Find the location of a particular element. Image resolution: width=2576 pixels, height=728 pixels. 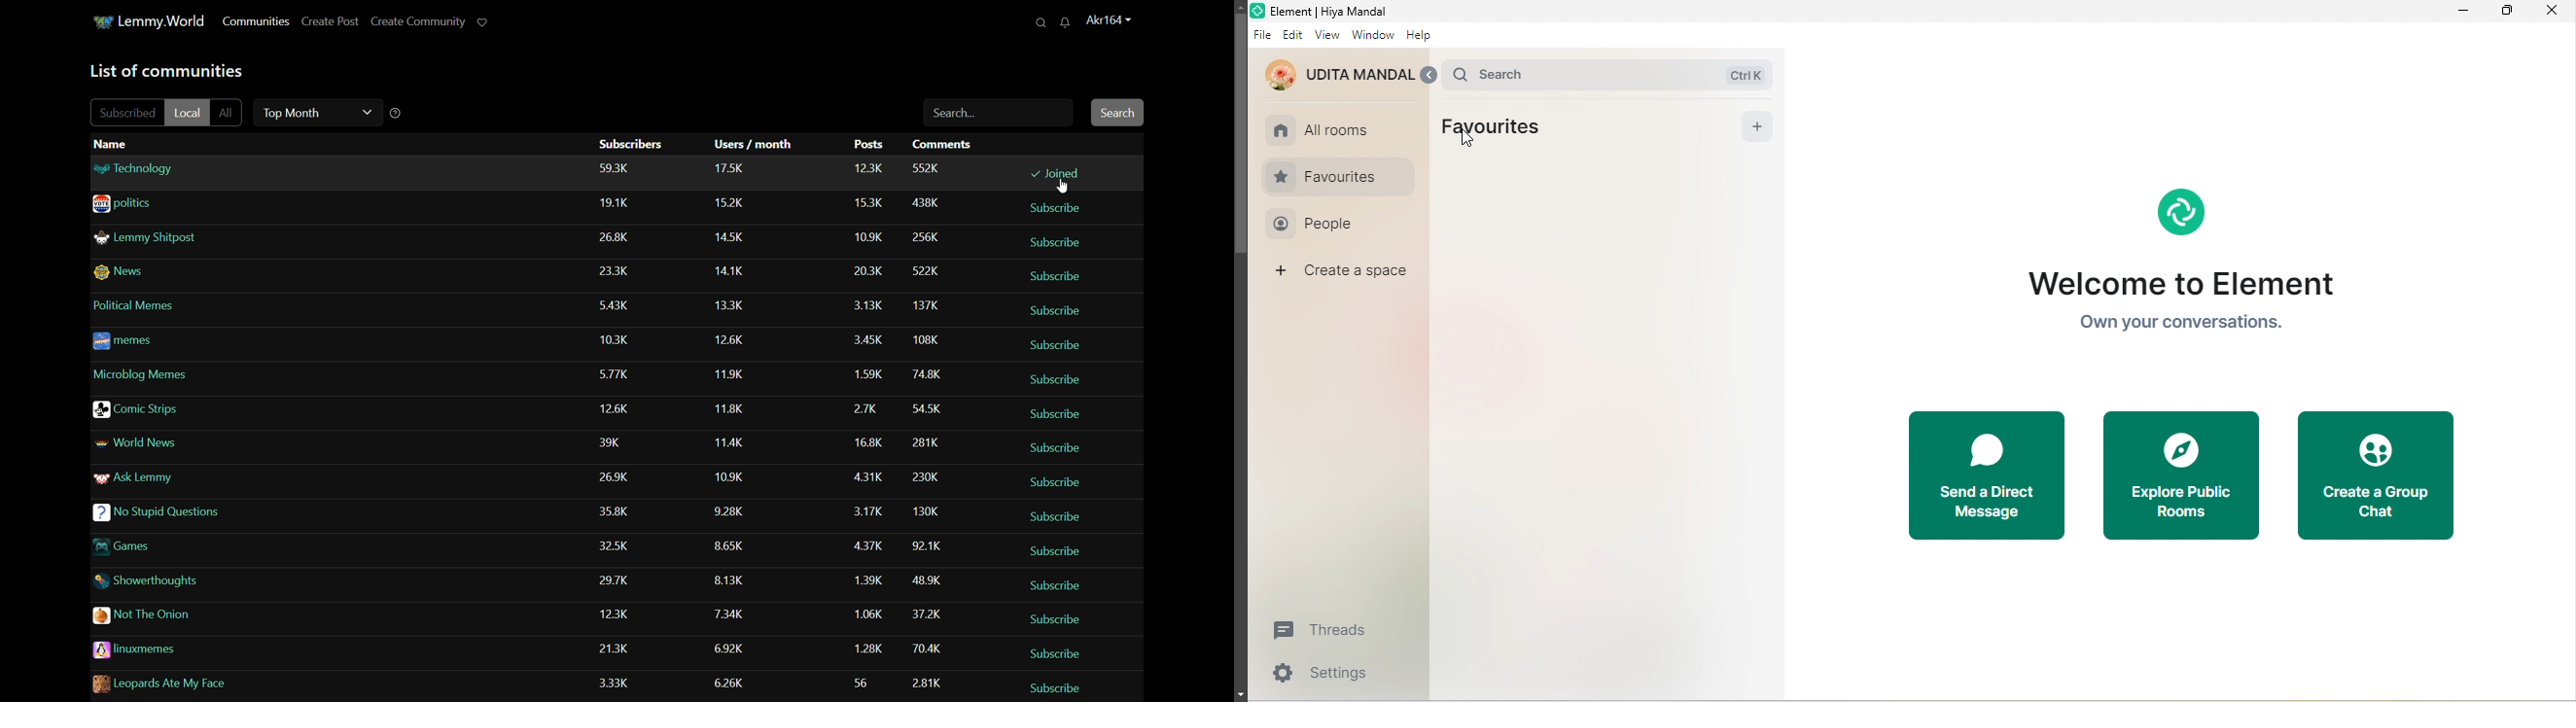

window is located at coordinates (1371, 38).